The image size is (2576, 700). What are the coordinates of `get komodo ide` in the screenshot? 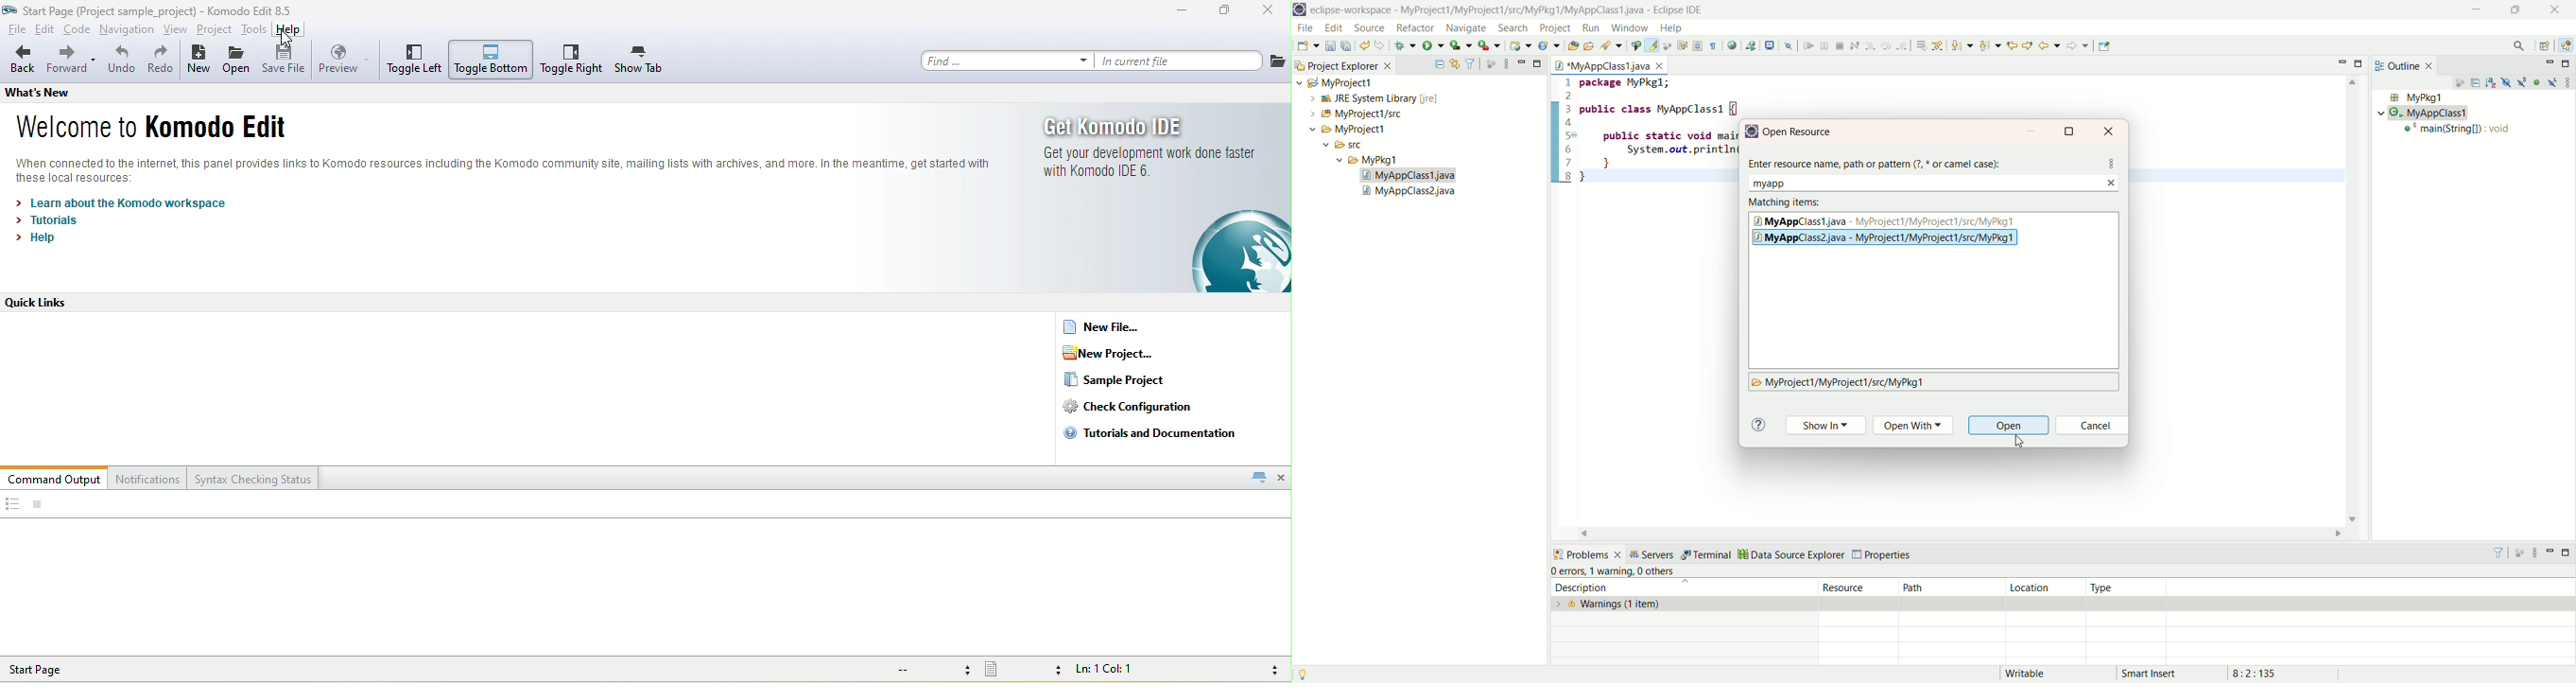 It's located at (1119, 126).